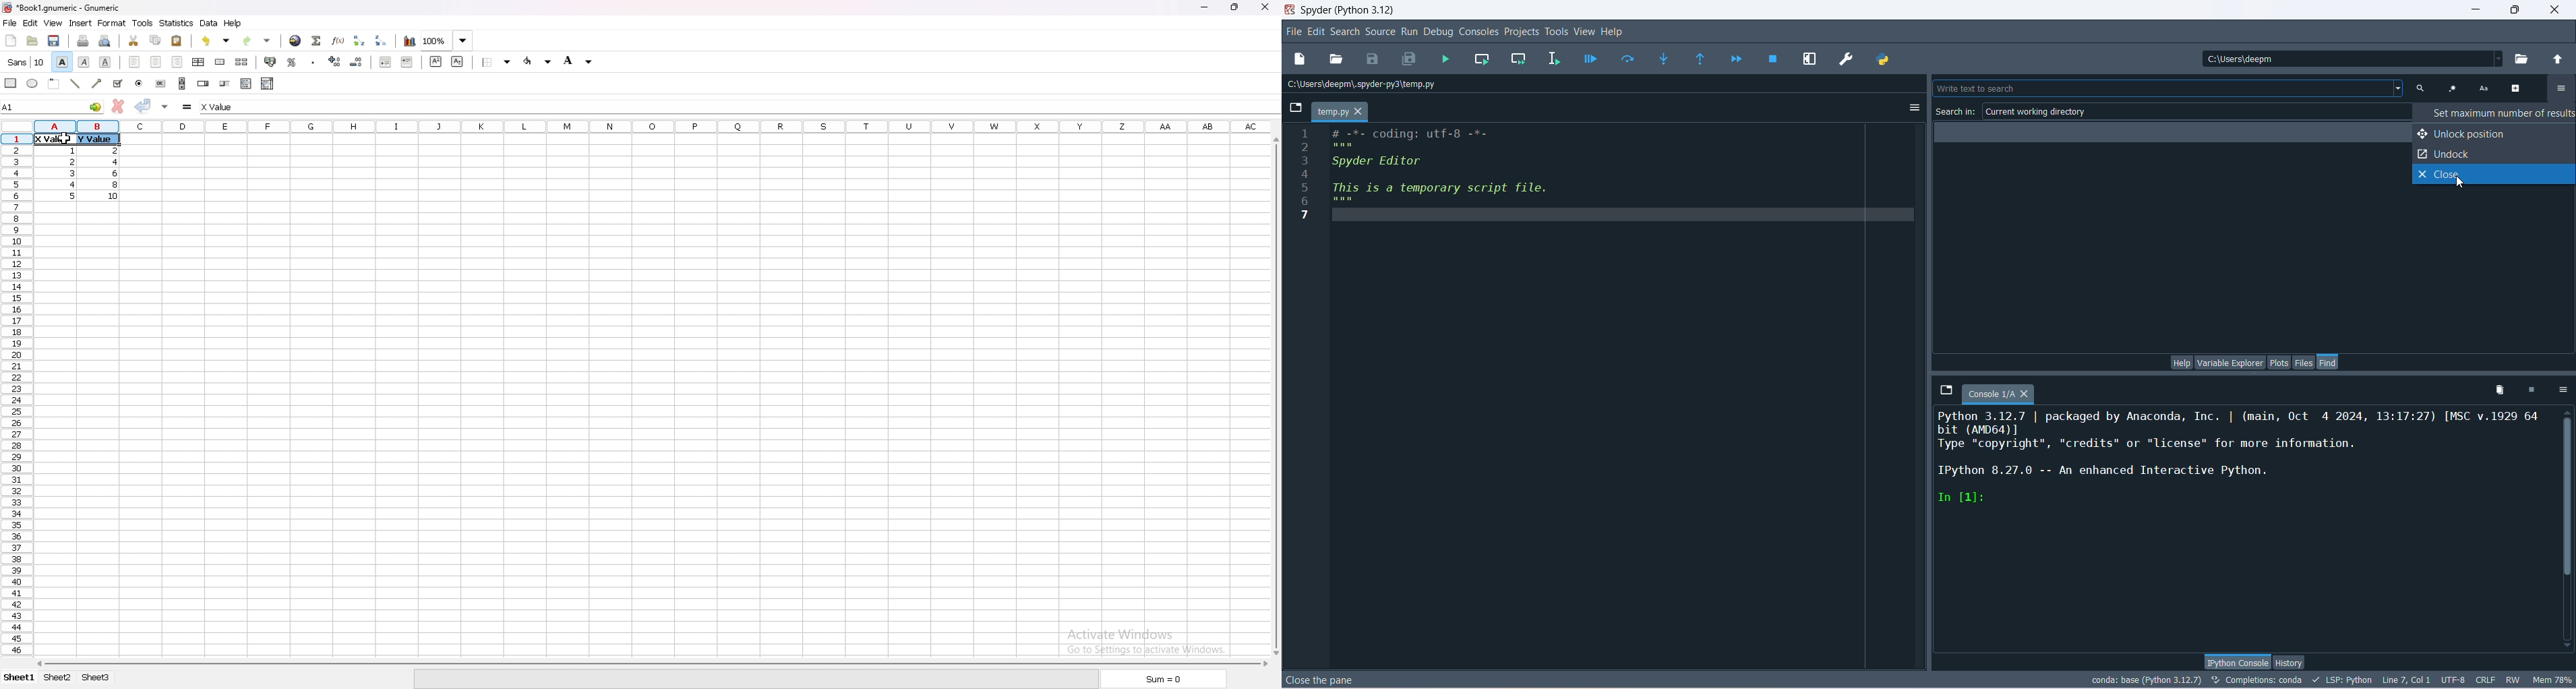  Describe the element at coordinates (116, 185) in the screenshot. I see `value` at that location.